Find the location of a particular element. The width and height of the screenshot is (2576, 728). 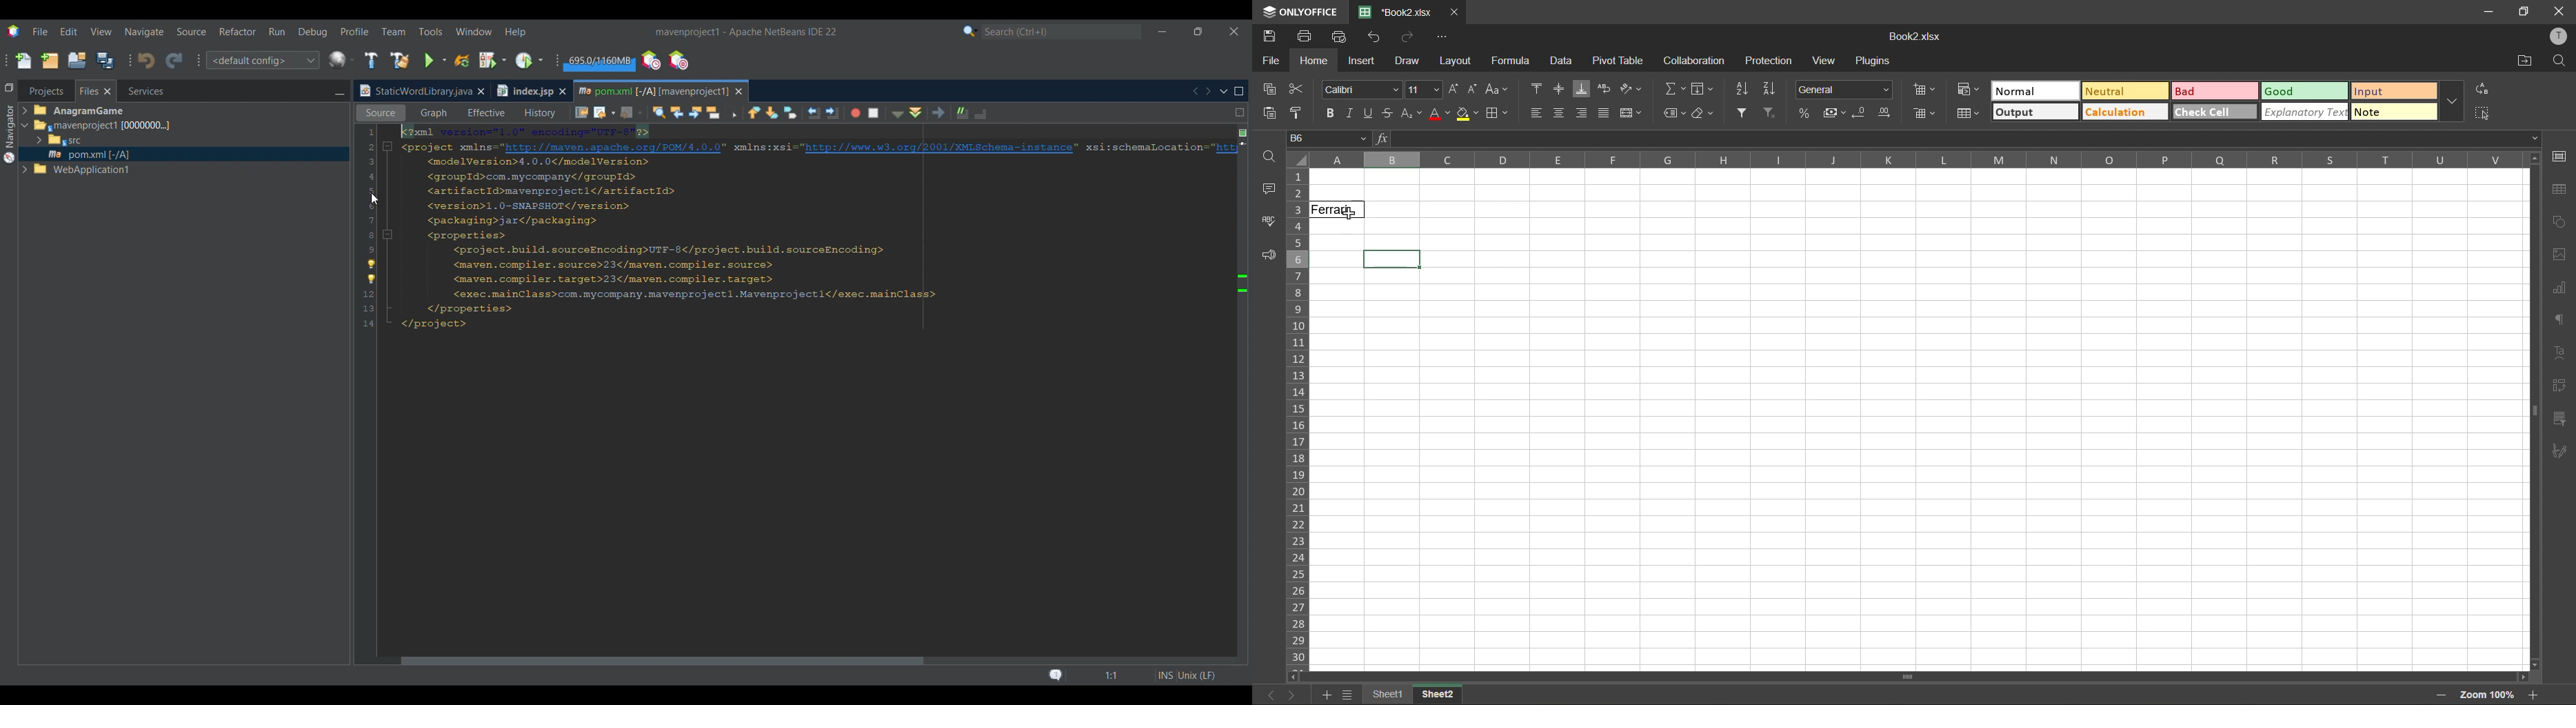

sort descending is located at coordinates (1773, 90).